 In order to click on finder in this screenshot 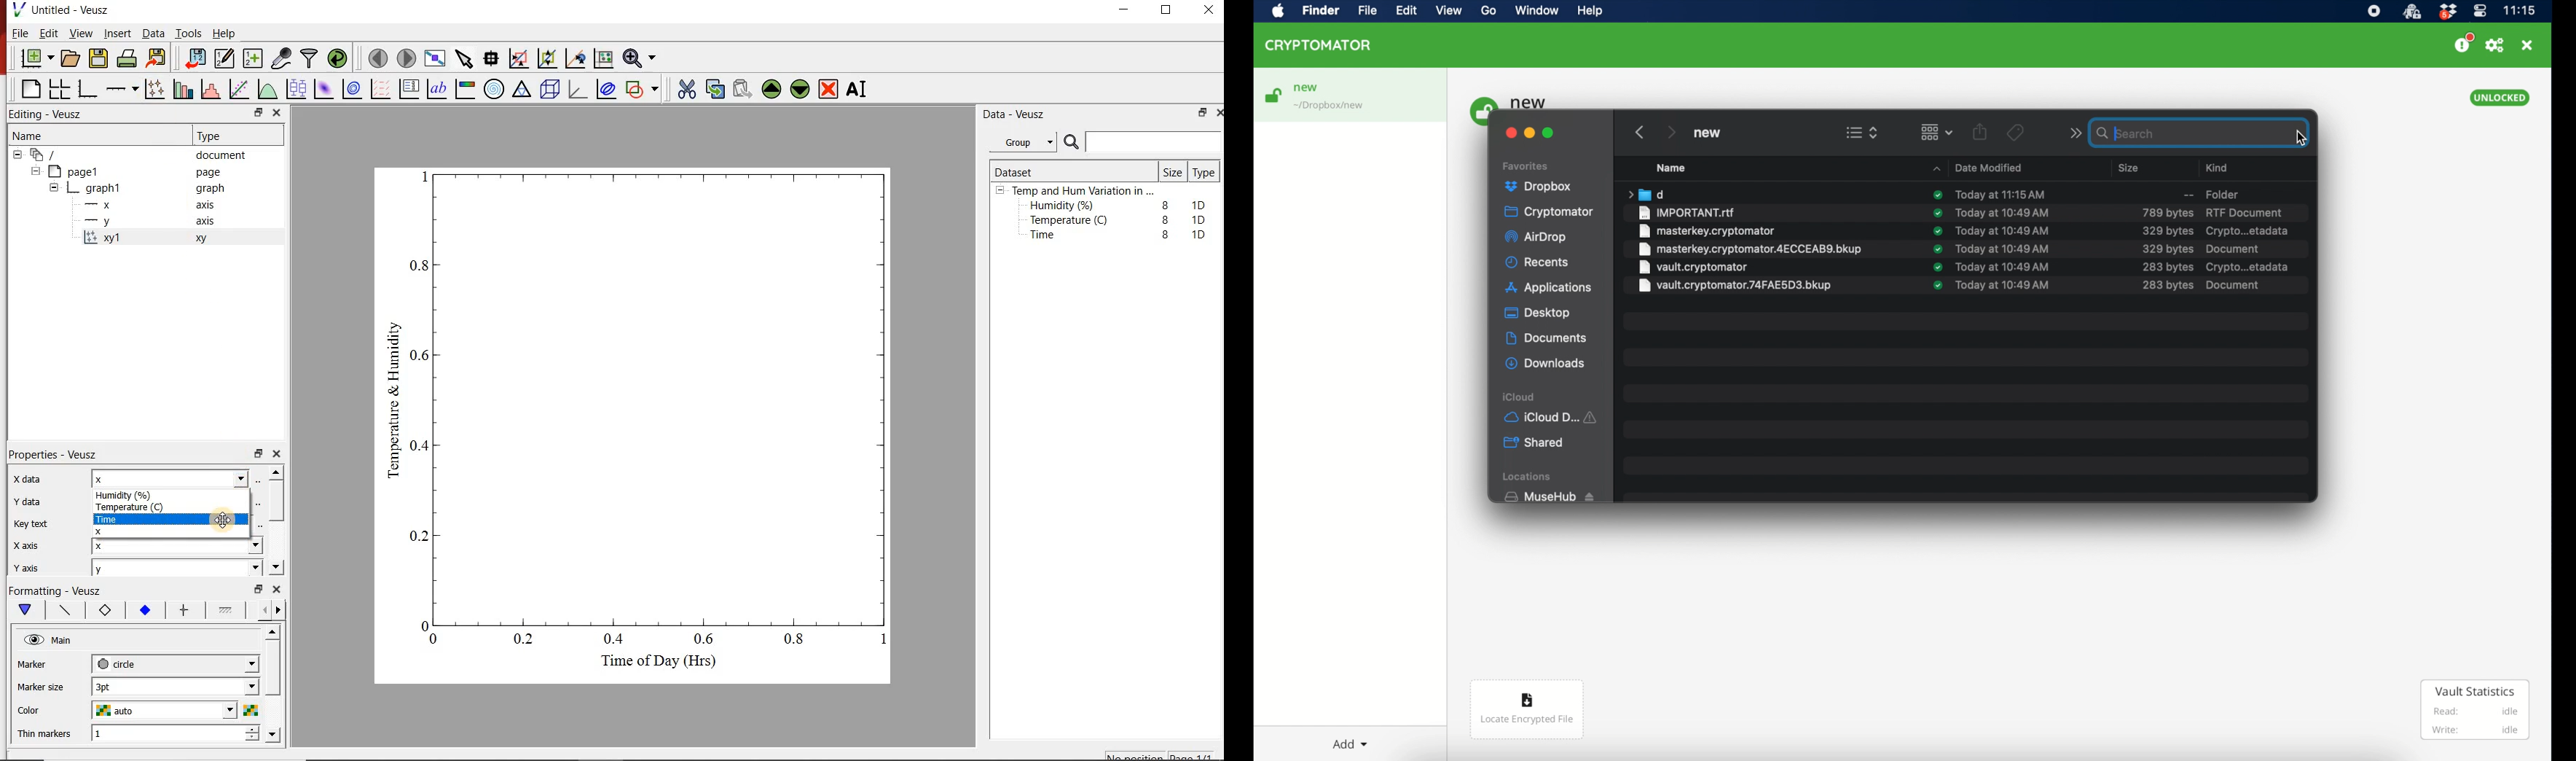, I will do `click(1320, 11)`.